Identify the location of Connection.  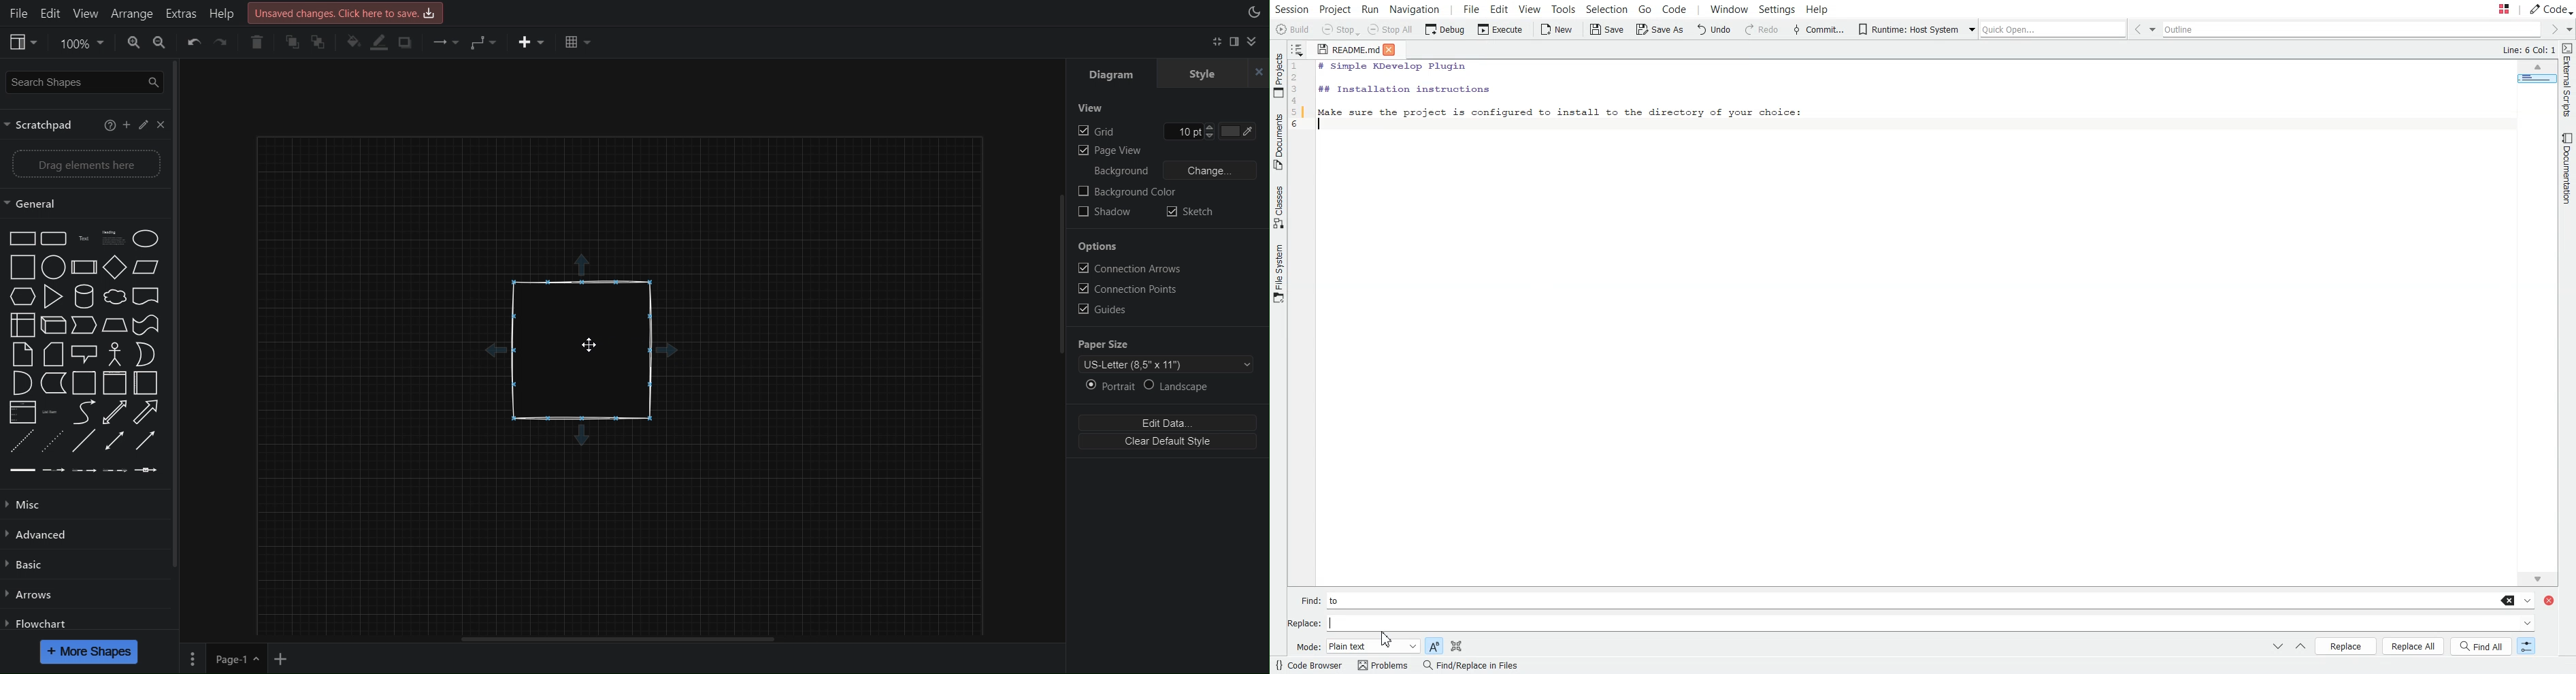
(445, 44).